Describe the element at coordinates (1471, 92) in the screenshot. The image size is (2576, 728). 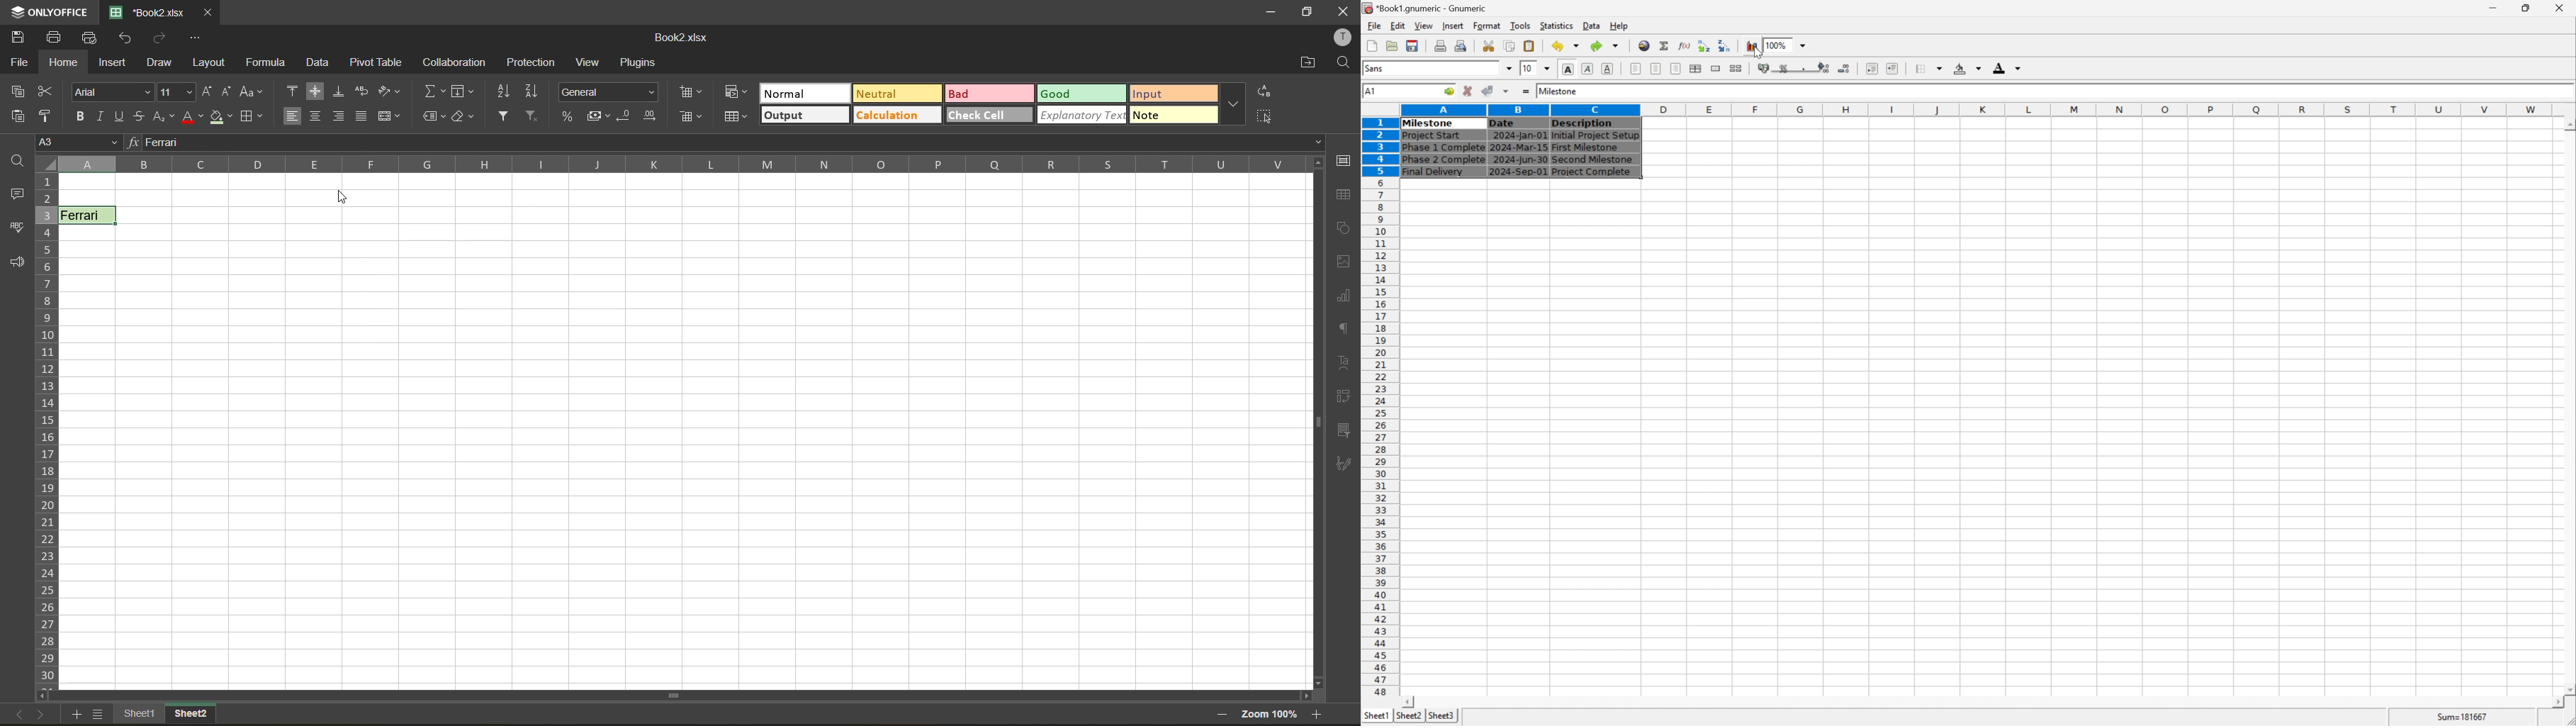
I see `cancel changes` at that location.